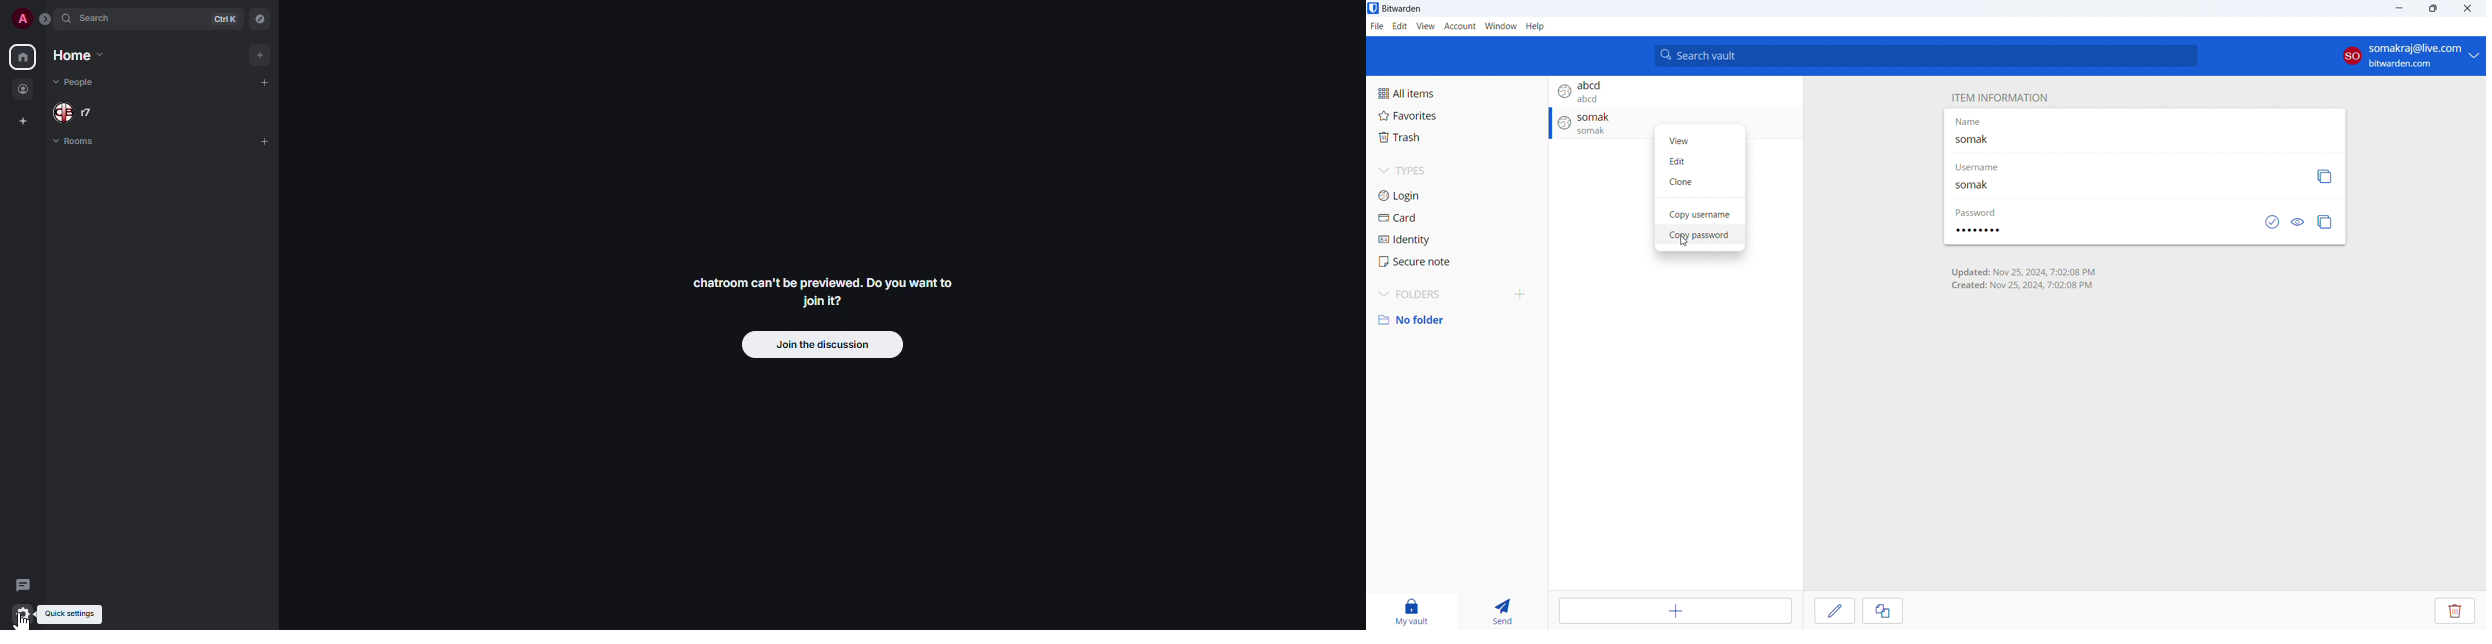 This screenshot has width=2492, height=644. What do you see at coordinates (83, 84) in the screenshot?
I see `people` at bounding box center [83, 84].